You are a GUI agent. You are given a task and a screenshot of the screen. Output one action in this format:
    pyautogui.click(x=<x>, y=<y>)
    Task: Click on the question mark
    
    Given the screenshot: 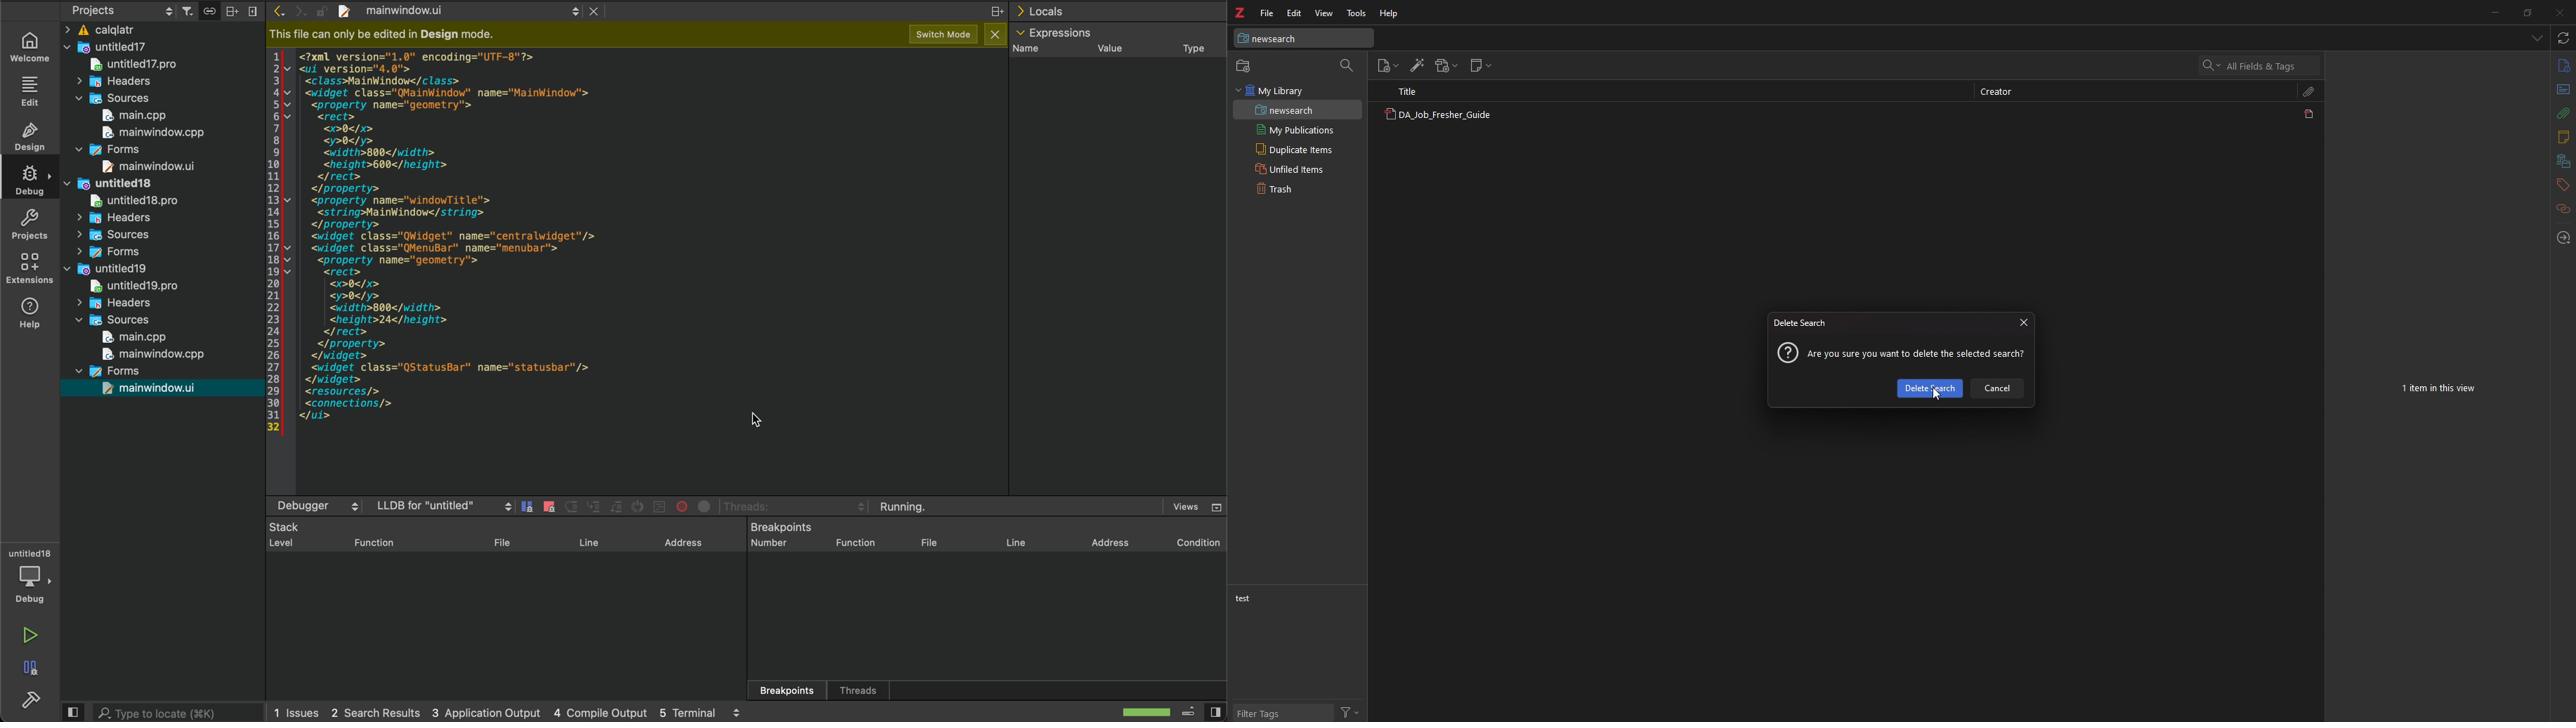 What is the action you would take?
    pyautogui.click(x=1786, y=353)
    